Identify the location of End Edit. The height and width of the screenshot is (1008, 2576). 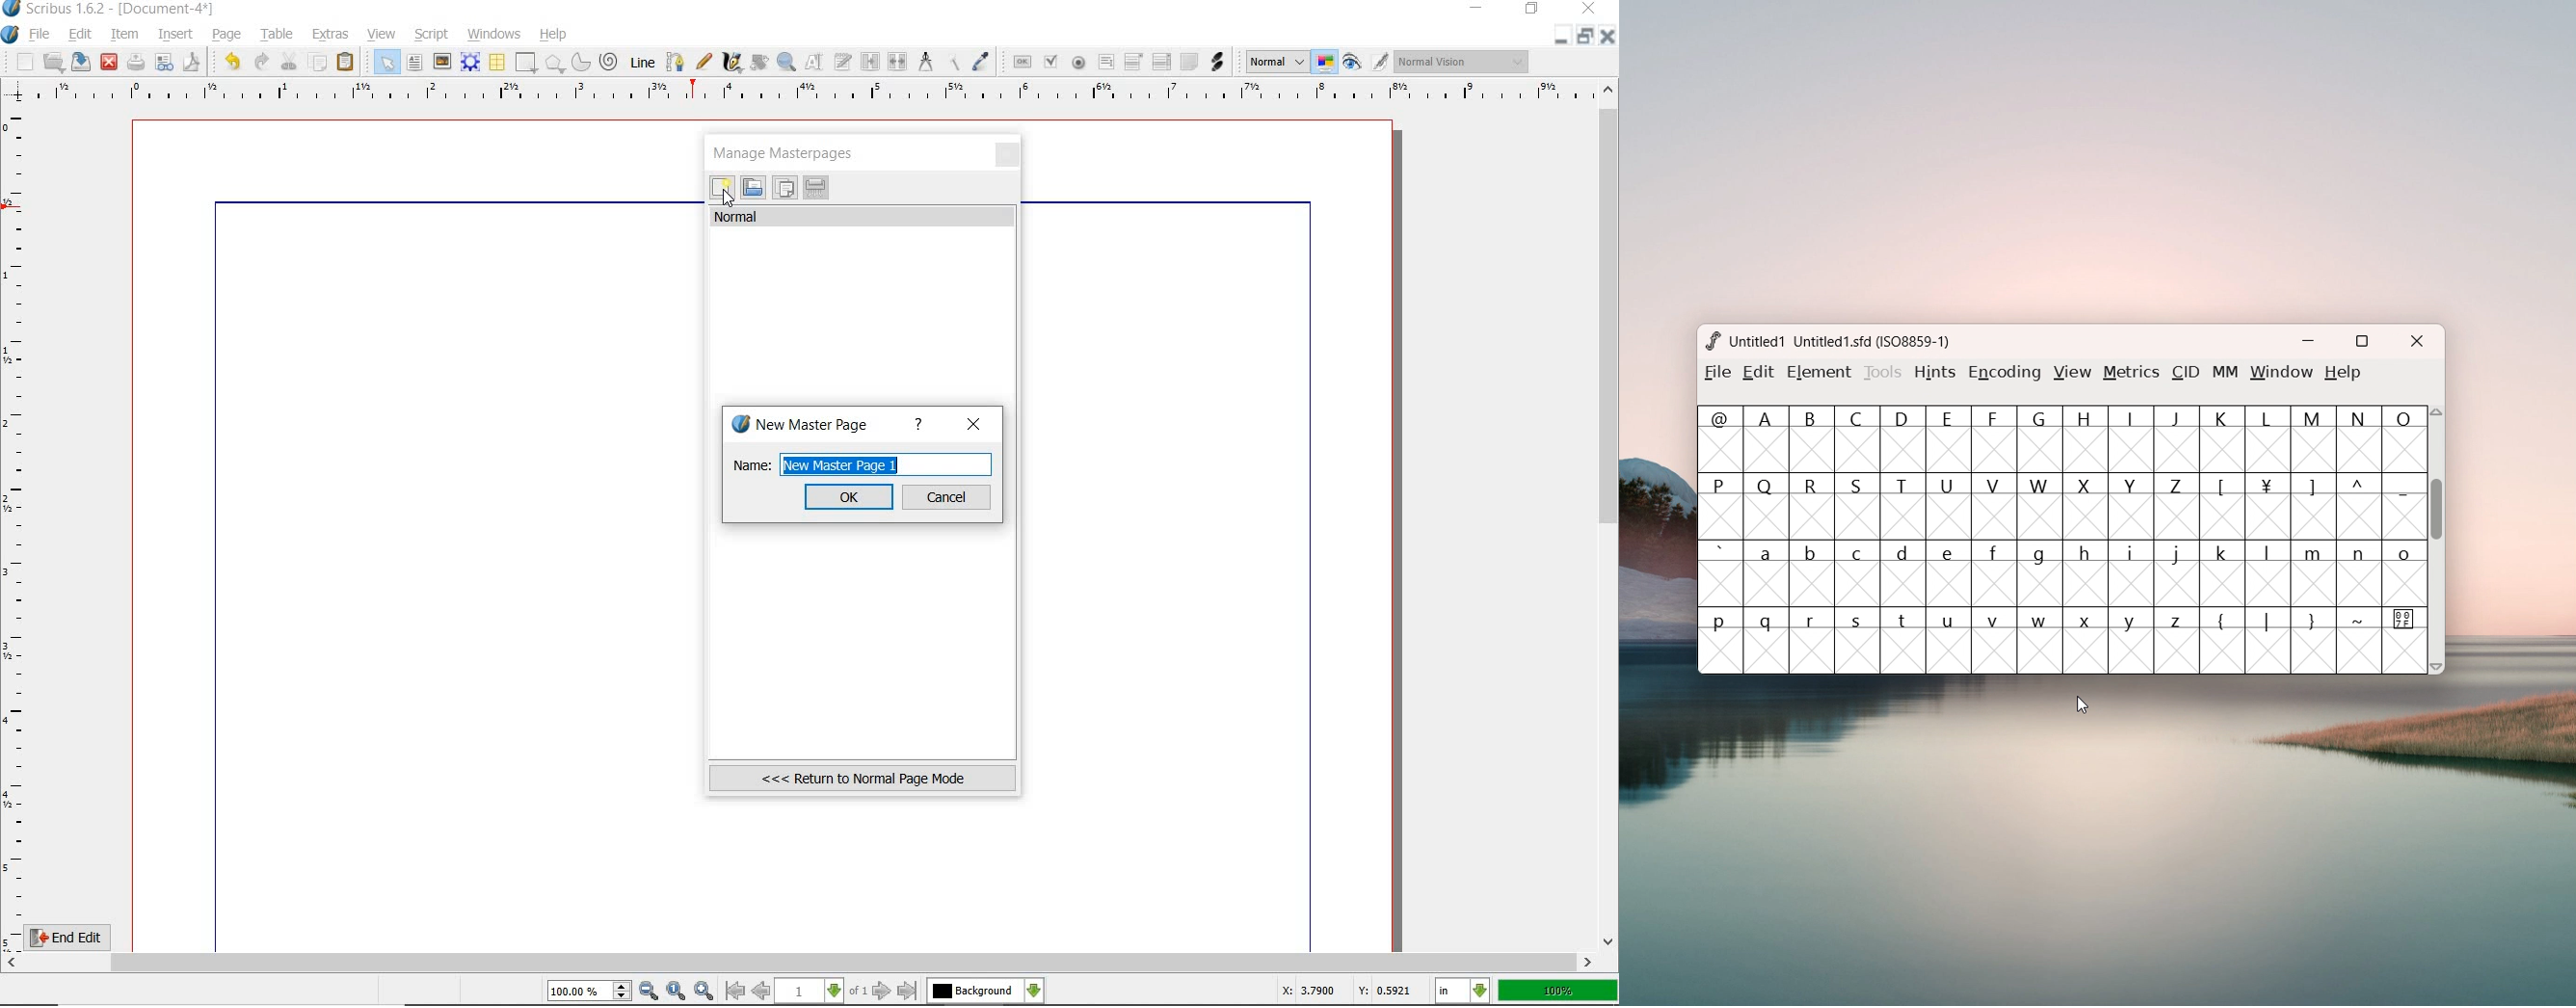
(82, 937).